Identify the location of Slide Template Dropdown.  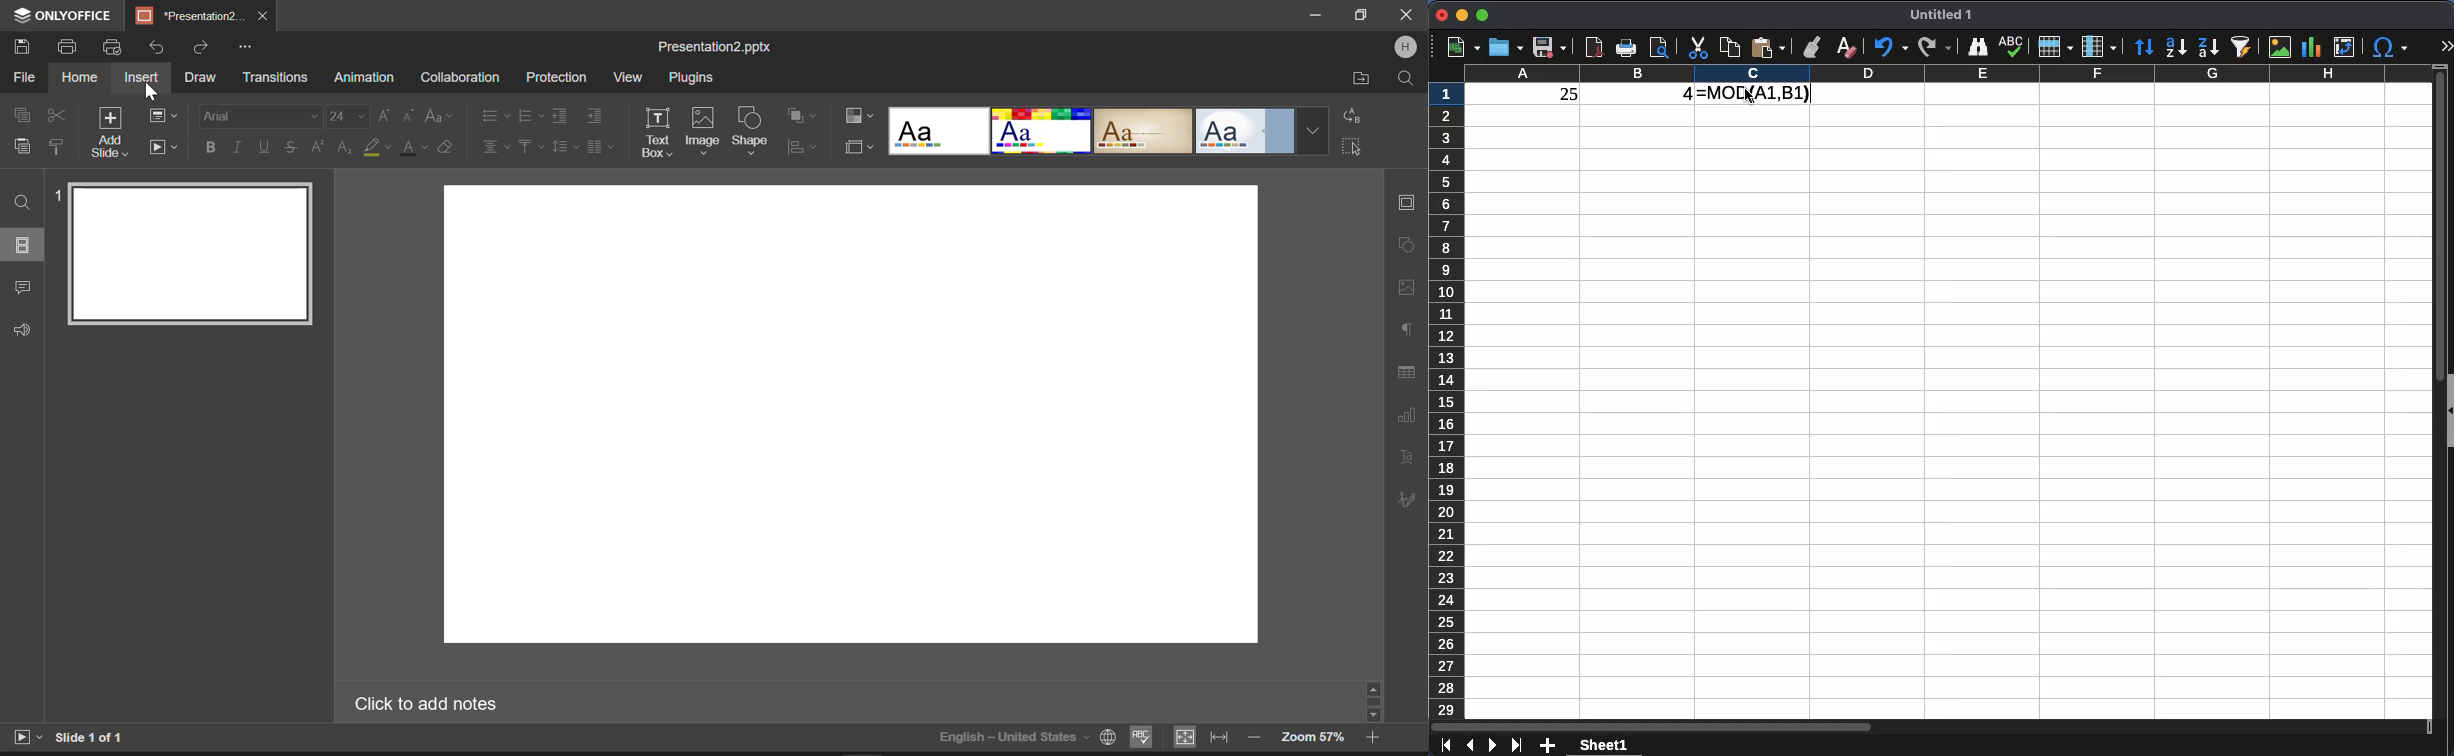
(1313, 132).